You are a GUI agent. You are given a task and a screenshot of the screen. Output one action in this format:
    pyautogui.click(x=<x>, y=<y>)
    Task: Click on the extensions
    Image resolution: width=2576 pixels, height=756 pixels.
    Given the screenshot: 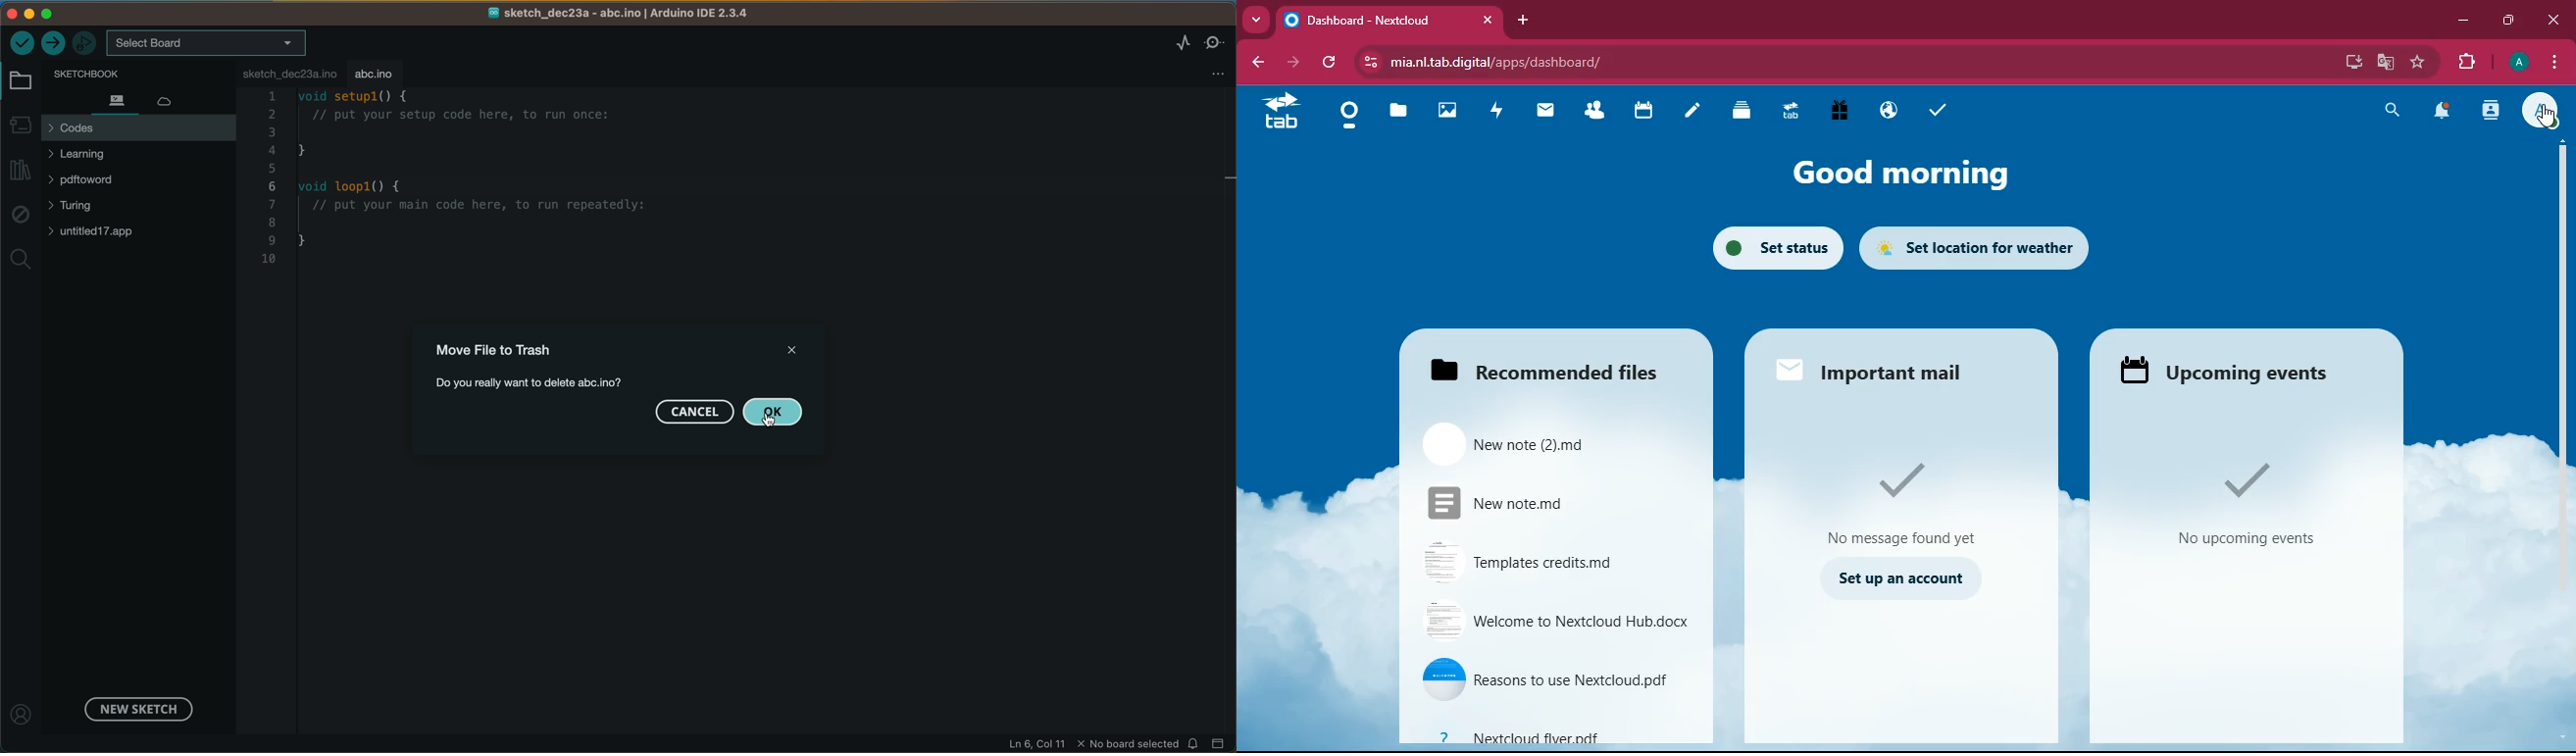 What is the action you would take?
    pyautogui.click(x=2465, y=63)
    